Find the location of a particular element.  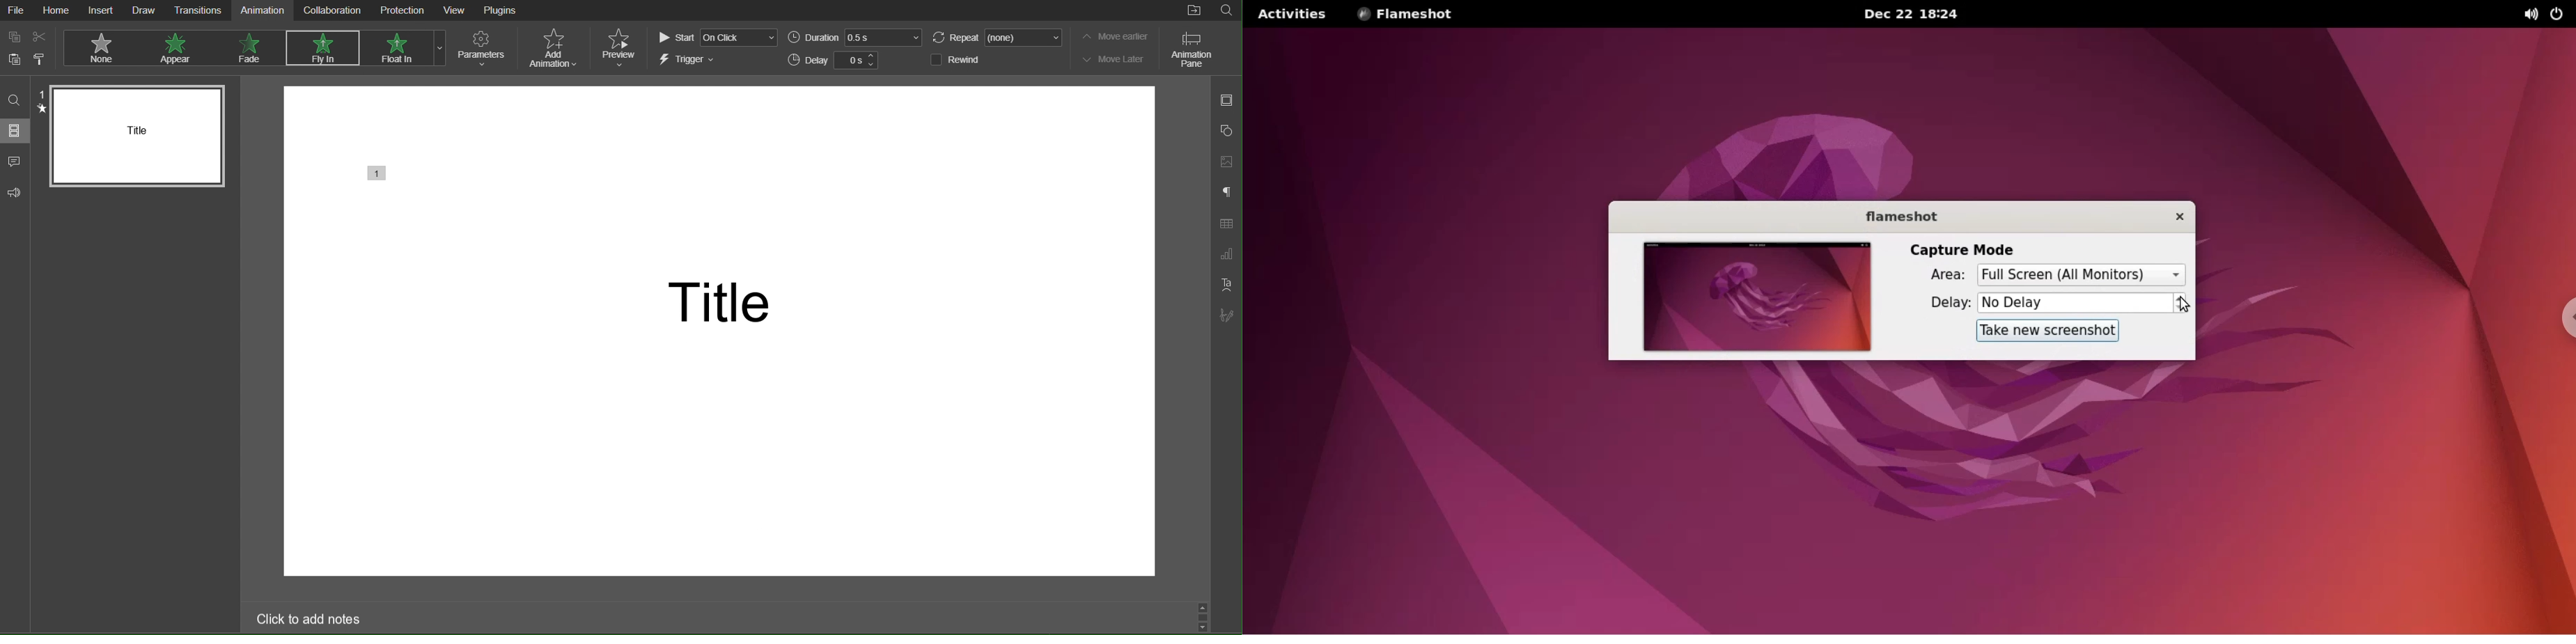

None  is located at coordinates (98, 47).